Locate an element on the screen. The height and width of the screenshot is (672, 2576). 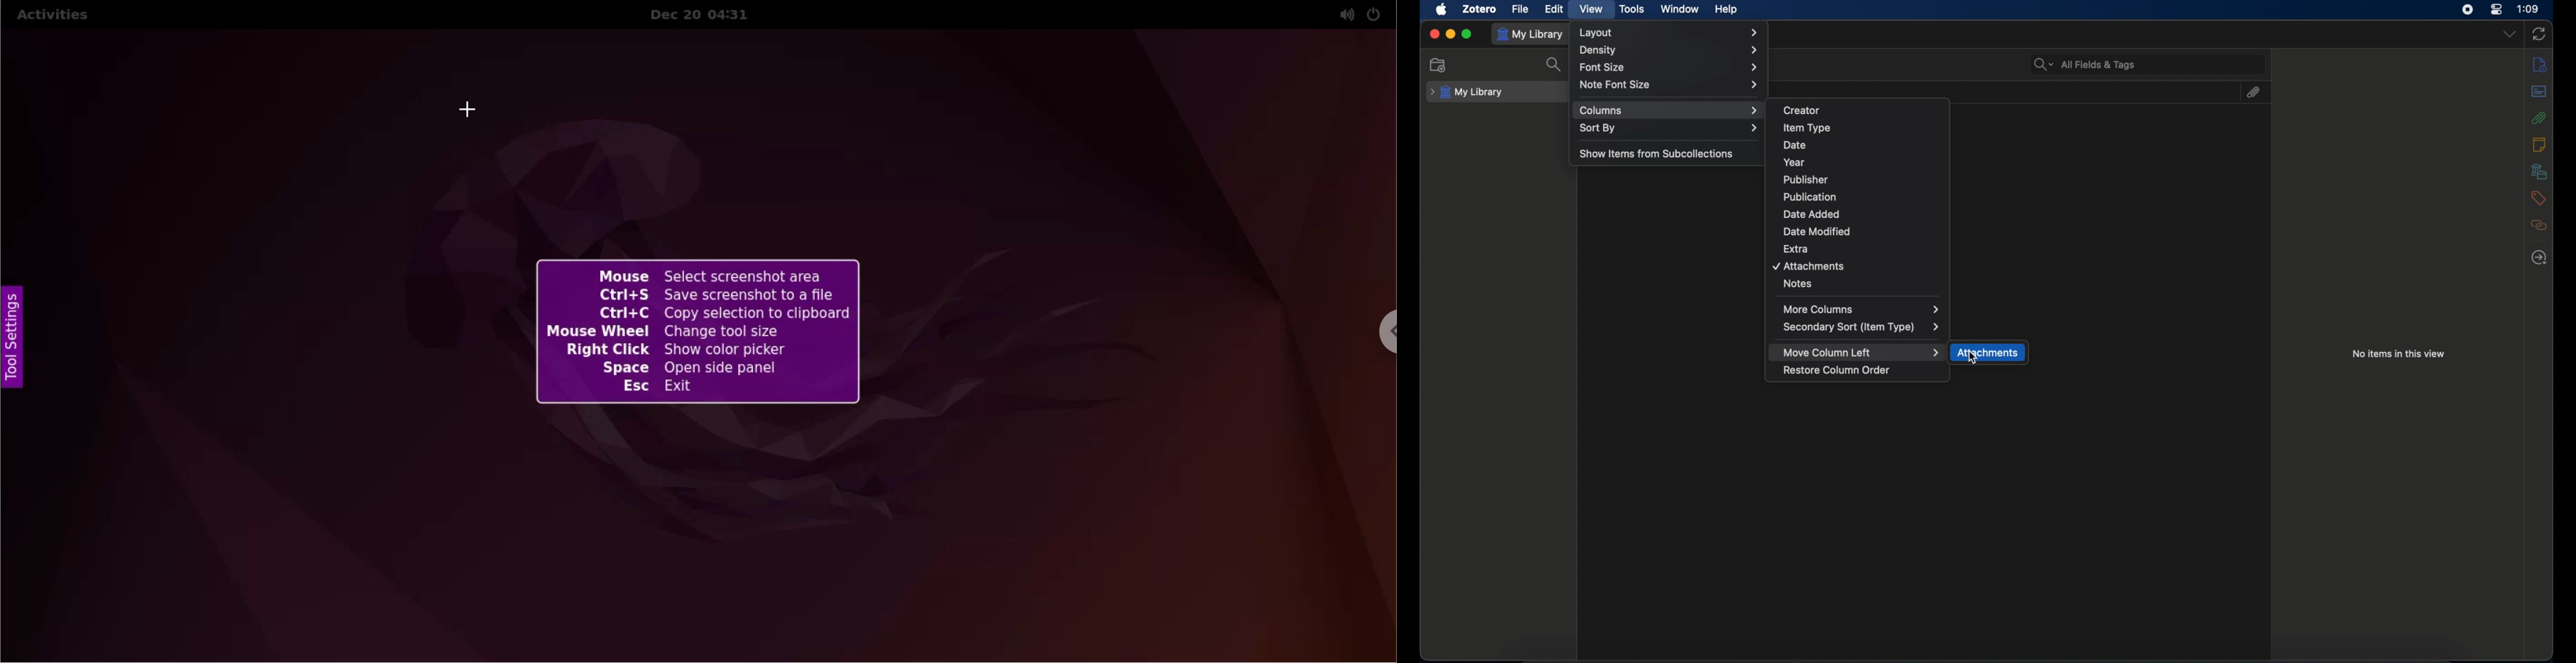
date added is located at coordinates (1811, 214).